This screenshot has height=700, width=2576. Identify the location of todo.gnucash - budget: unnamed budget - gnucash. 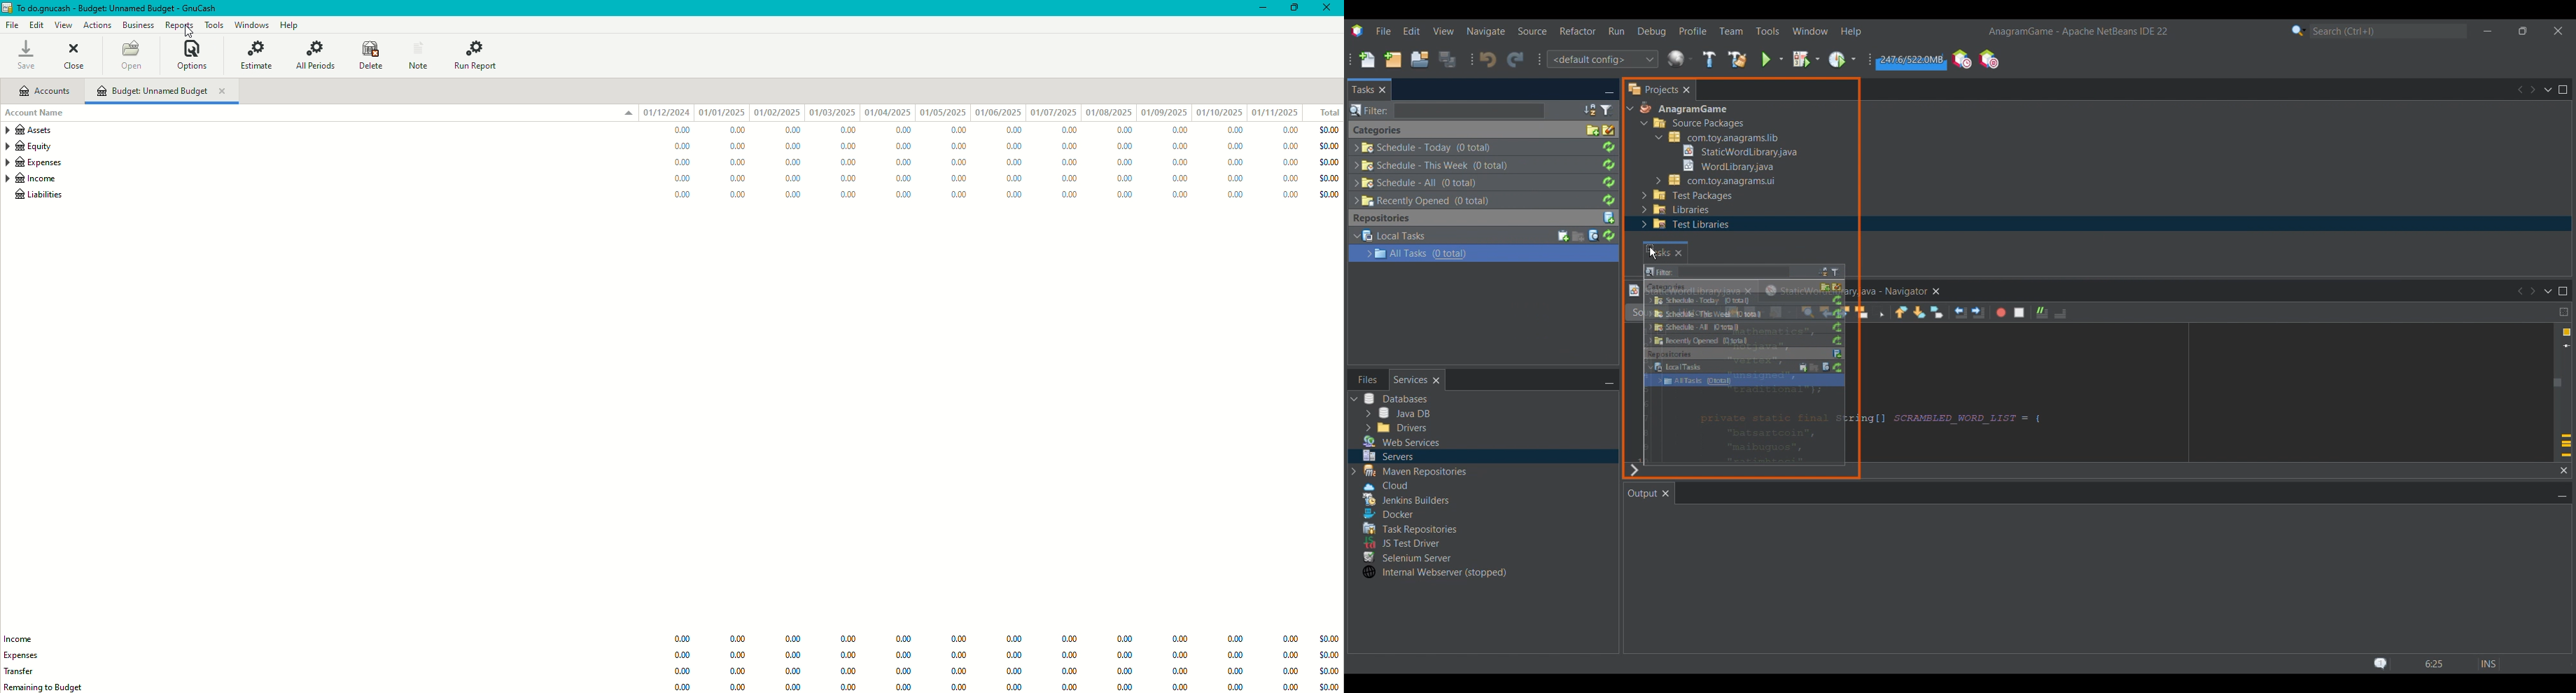
(115, 8).